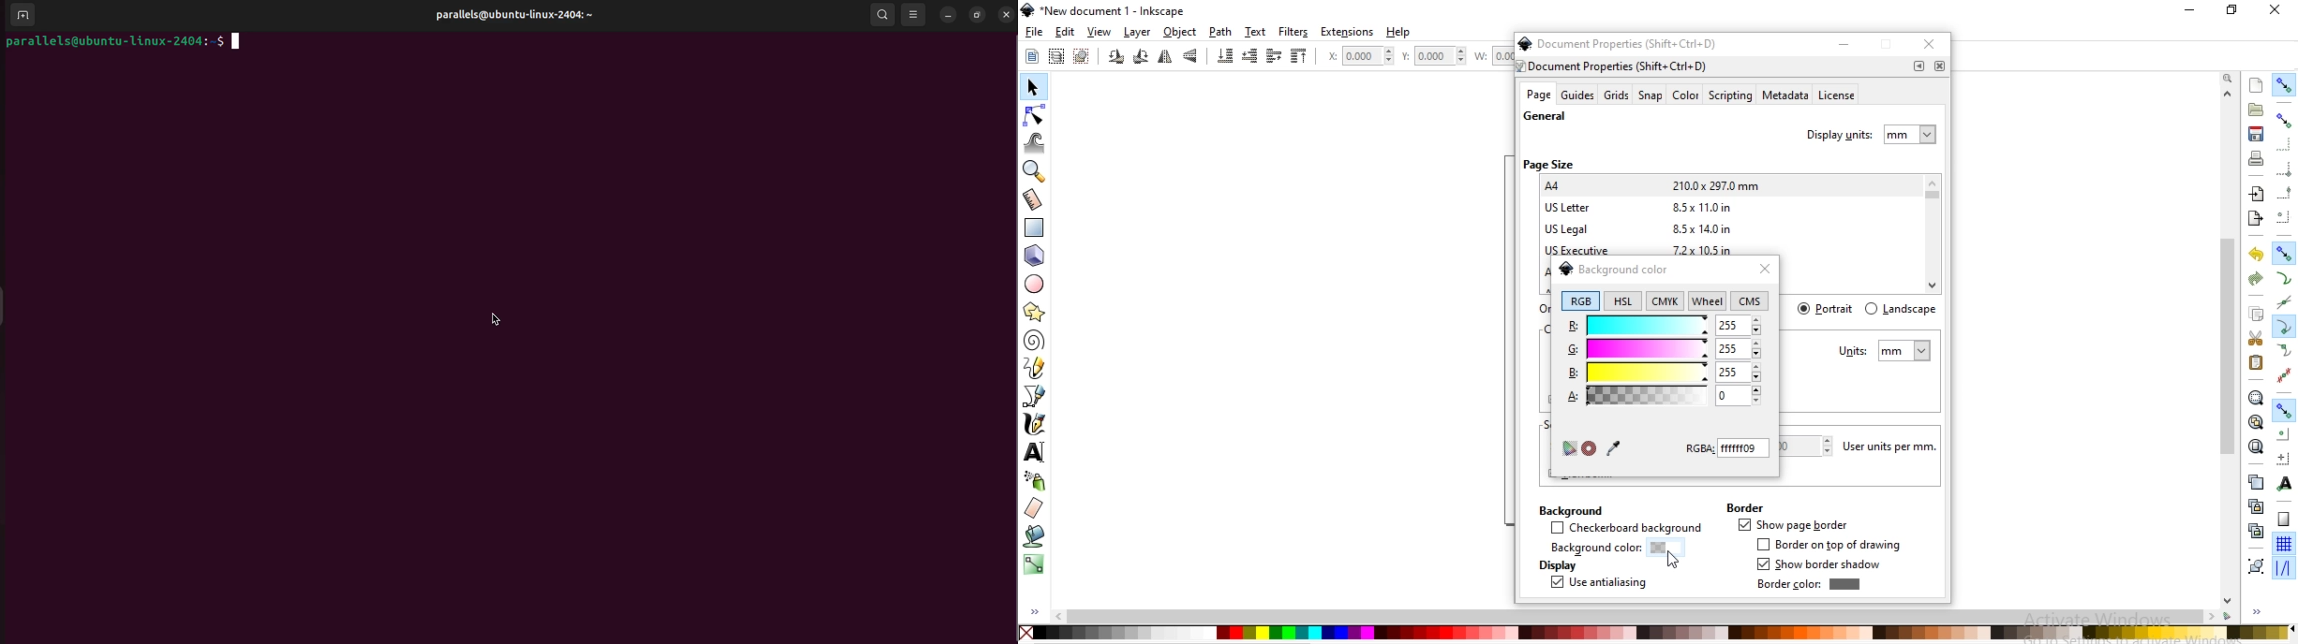  What do you see at coordinates (1627, 529) in the screenshot?
I see `checkerboard background` at bounding box center [1627, 529].